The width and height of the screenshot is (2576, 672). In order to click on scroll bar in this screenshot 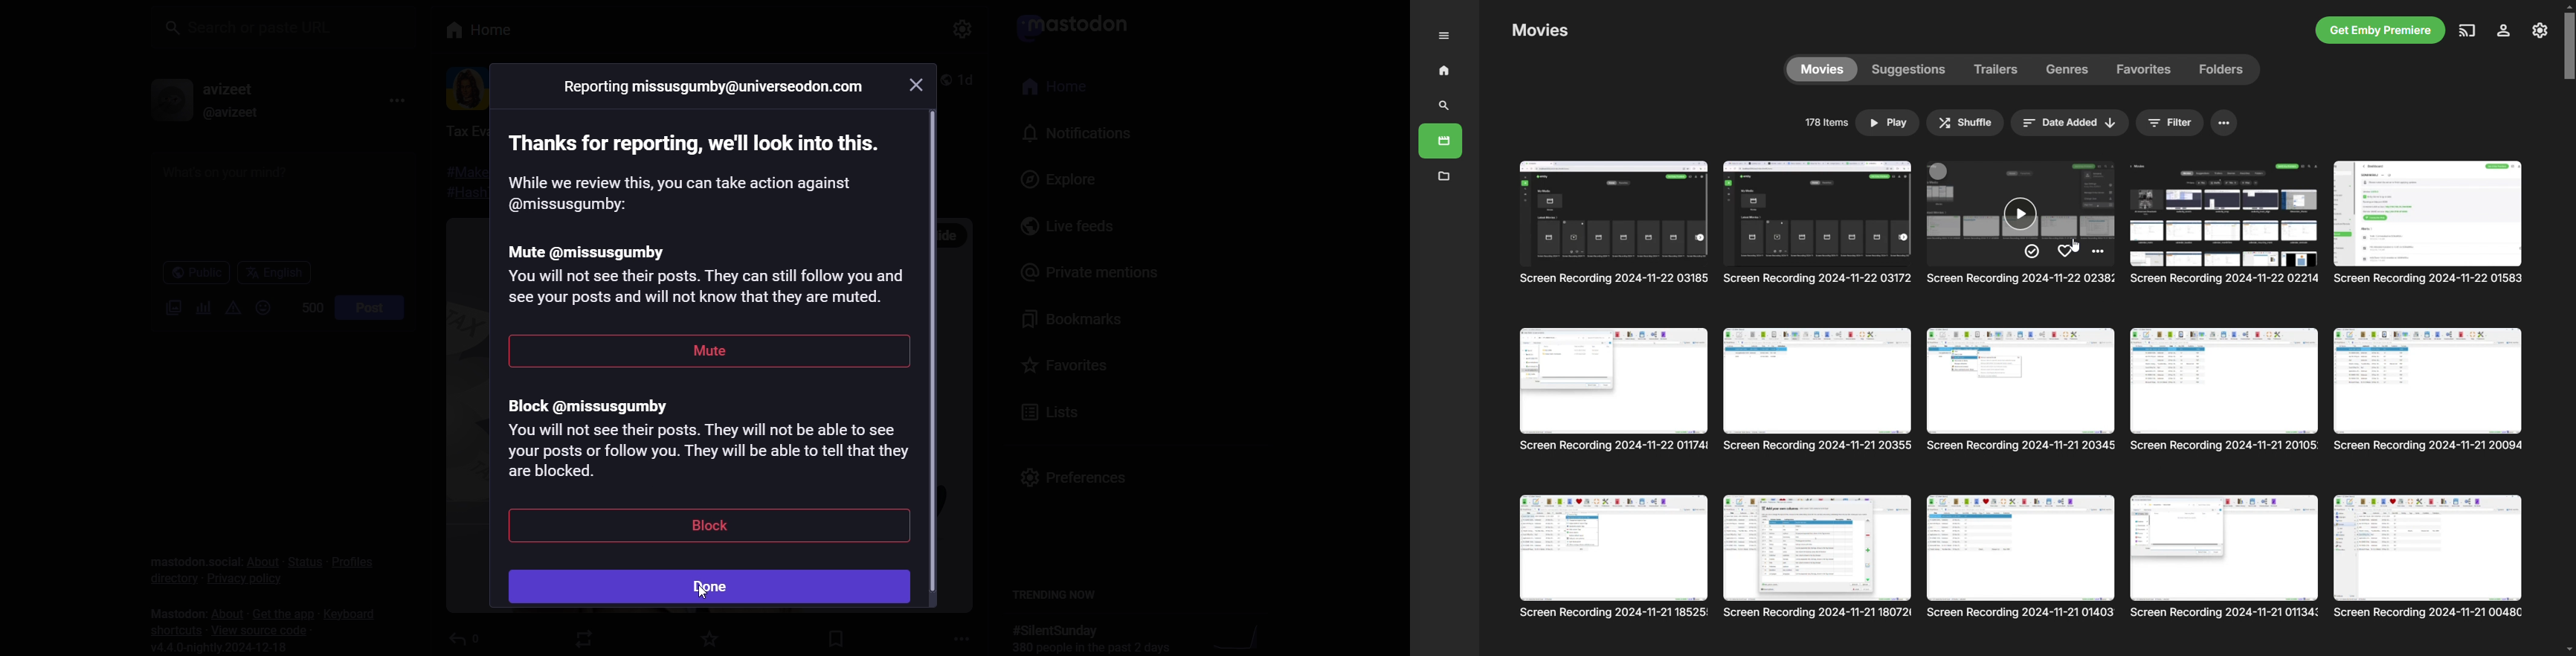, I will do `click(938, 349)`.